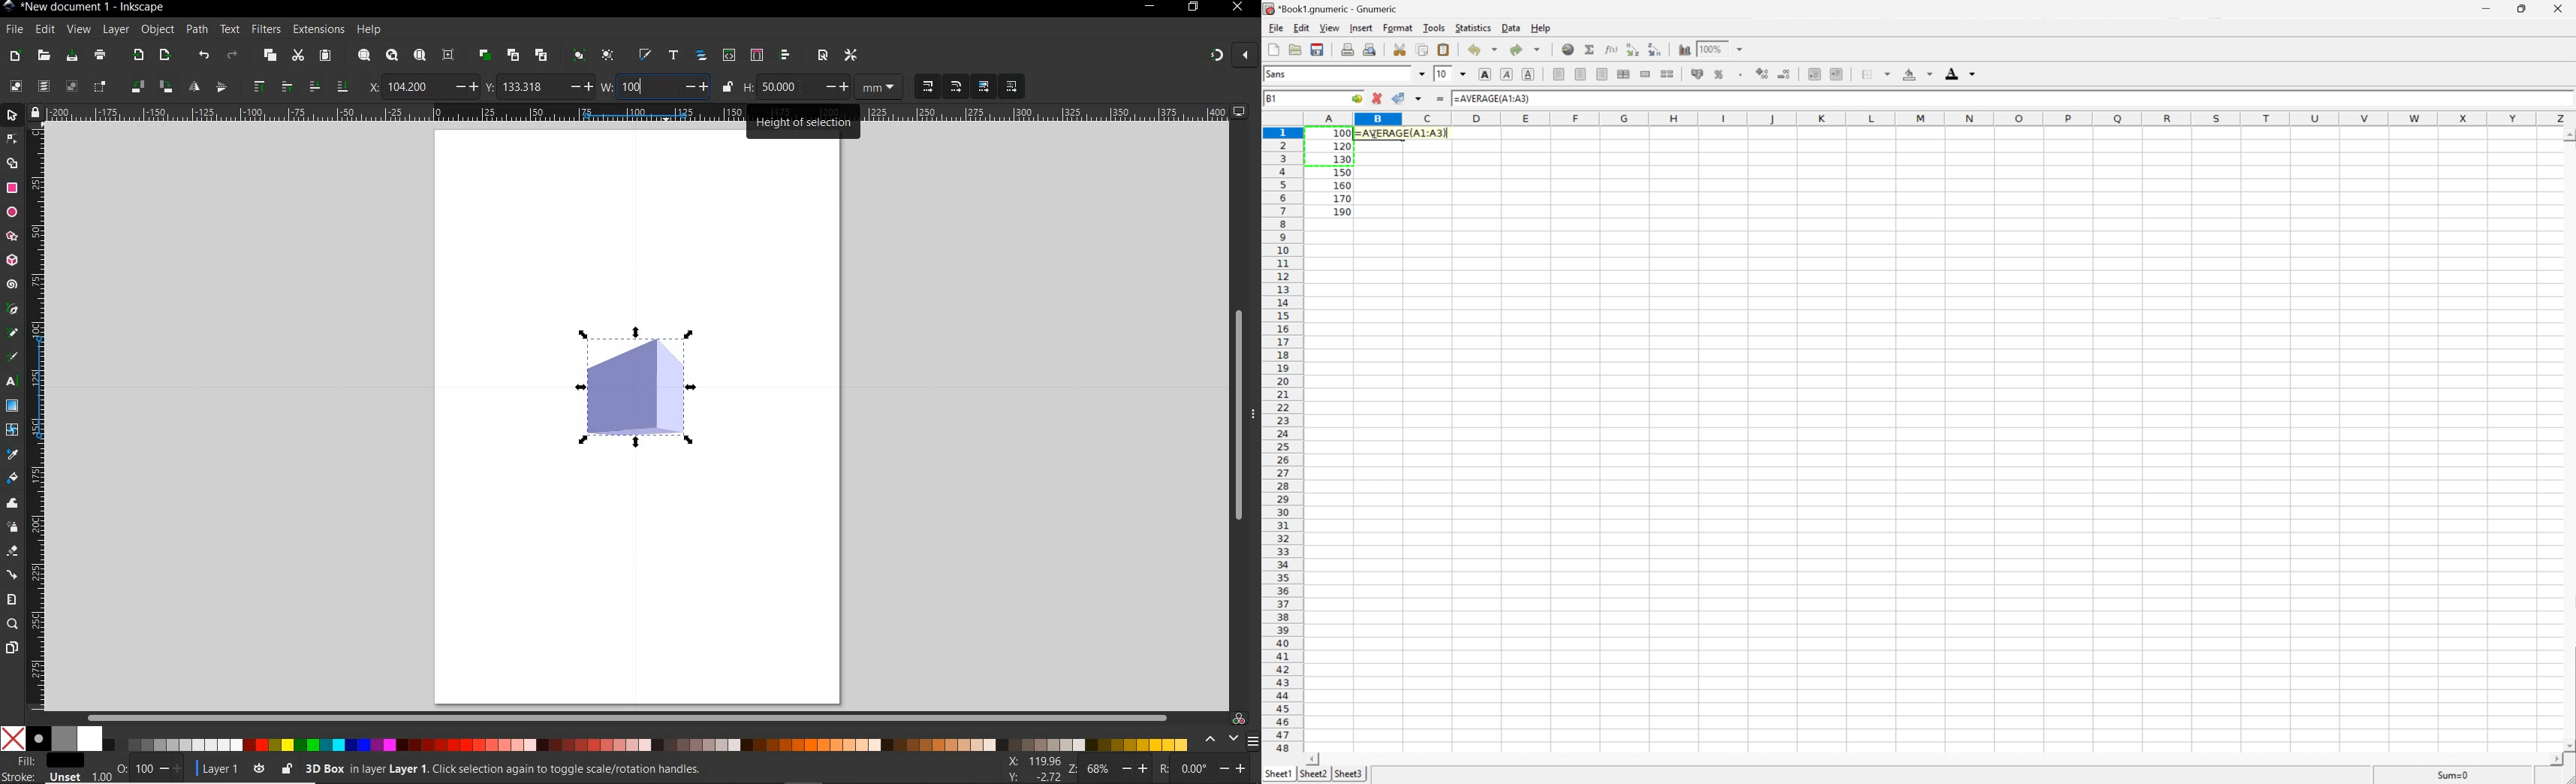 Image resolution: width=2576 pixels, height=784 pixels. I want to click on enable snapping, so click(1216, 56).